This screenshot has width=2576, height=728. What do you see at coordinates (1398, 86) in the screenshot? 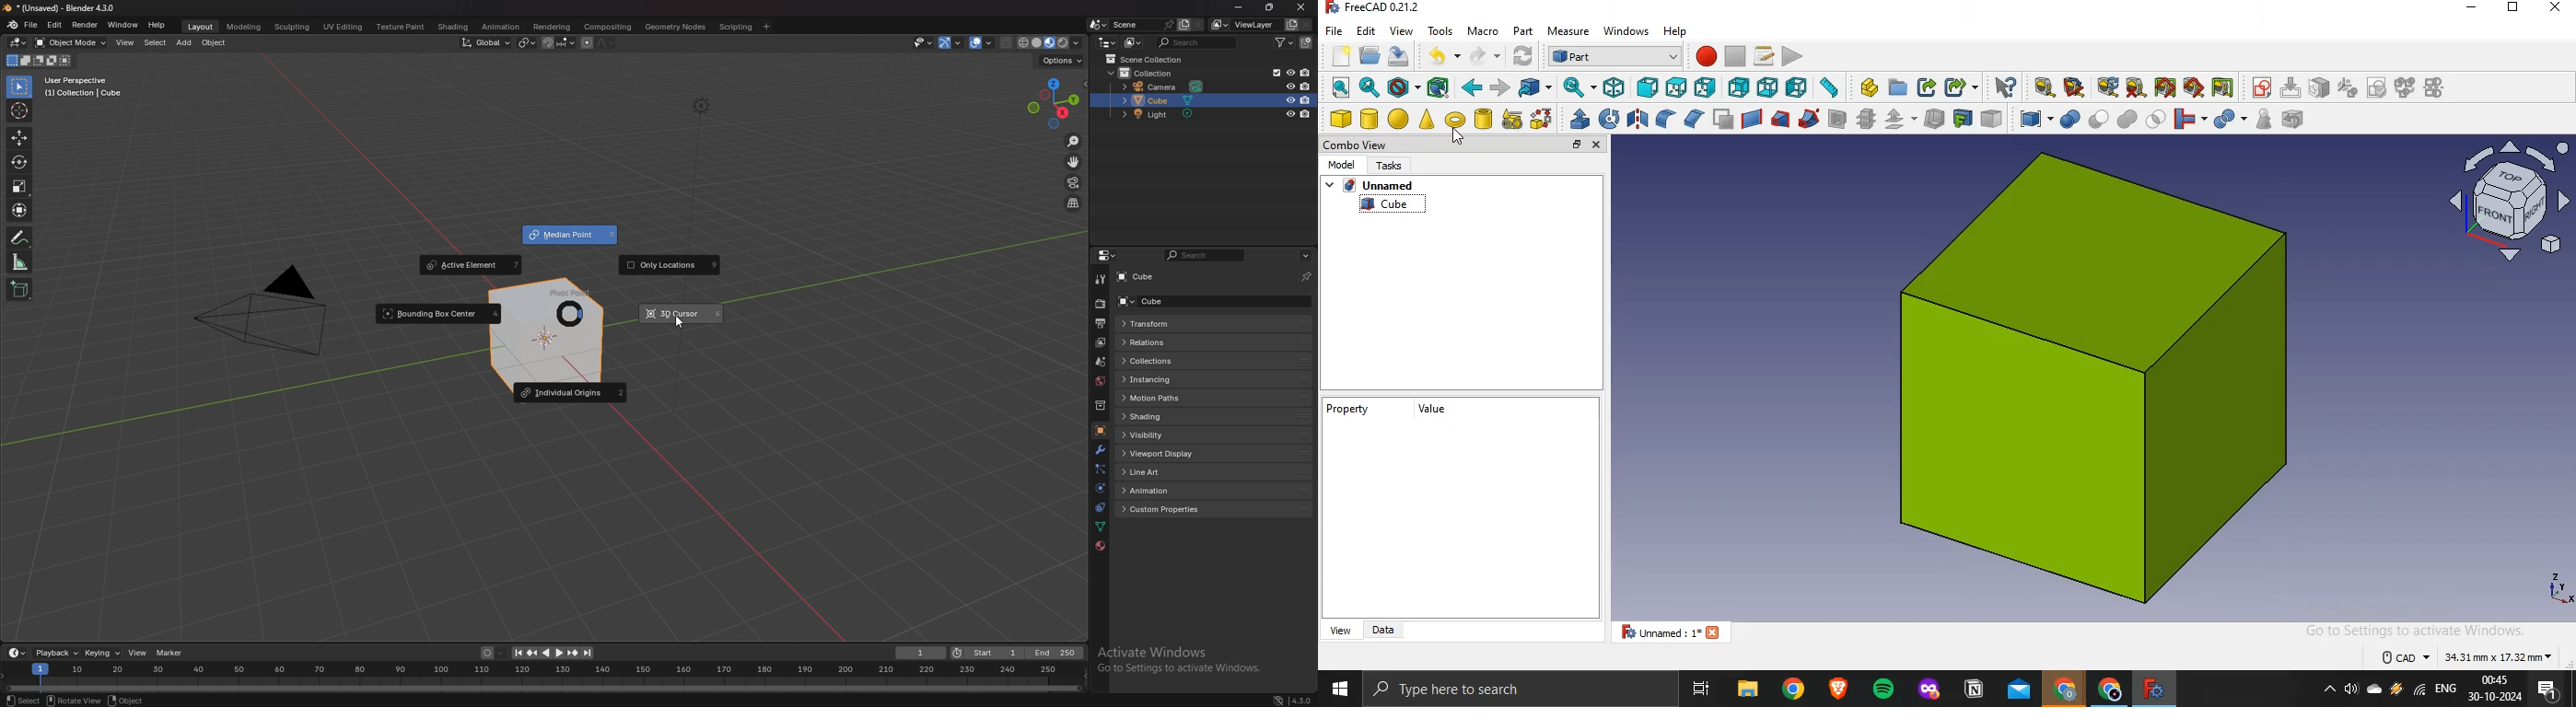
I see `draw style` at bounding box center [1398, 86].